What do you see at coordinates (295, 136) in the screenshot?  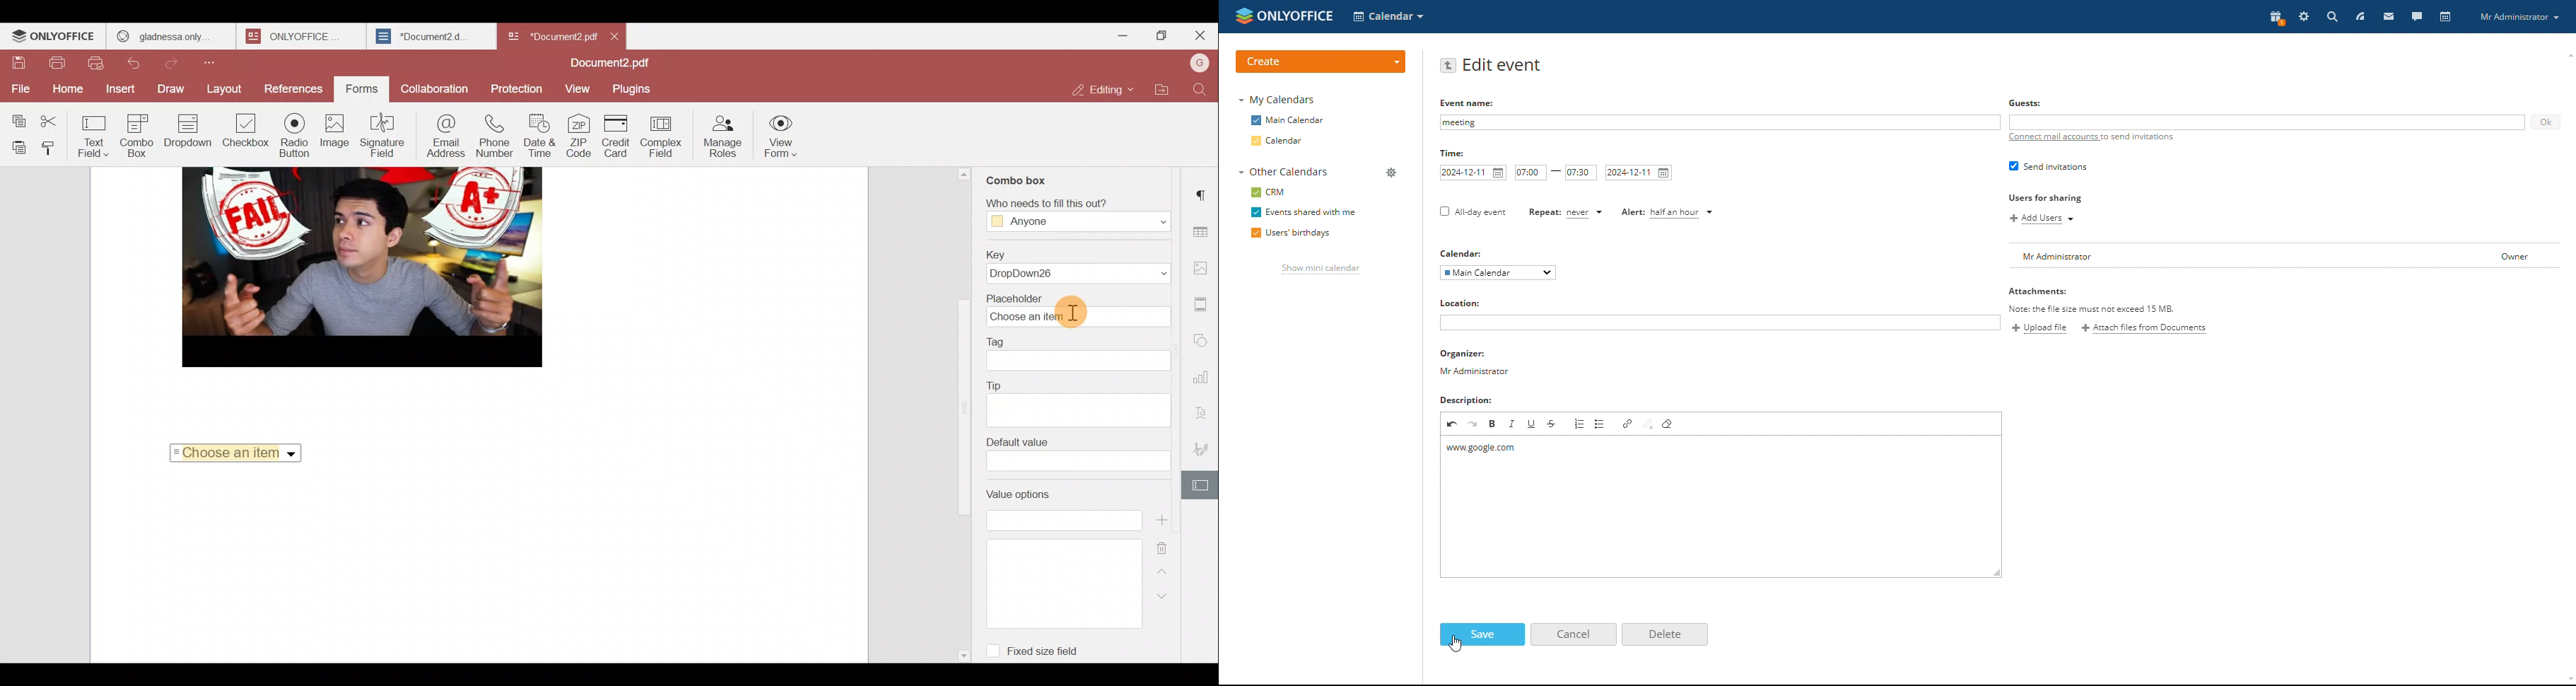 I see `Radio` at bounding box center [295, 136].